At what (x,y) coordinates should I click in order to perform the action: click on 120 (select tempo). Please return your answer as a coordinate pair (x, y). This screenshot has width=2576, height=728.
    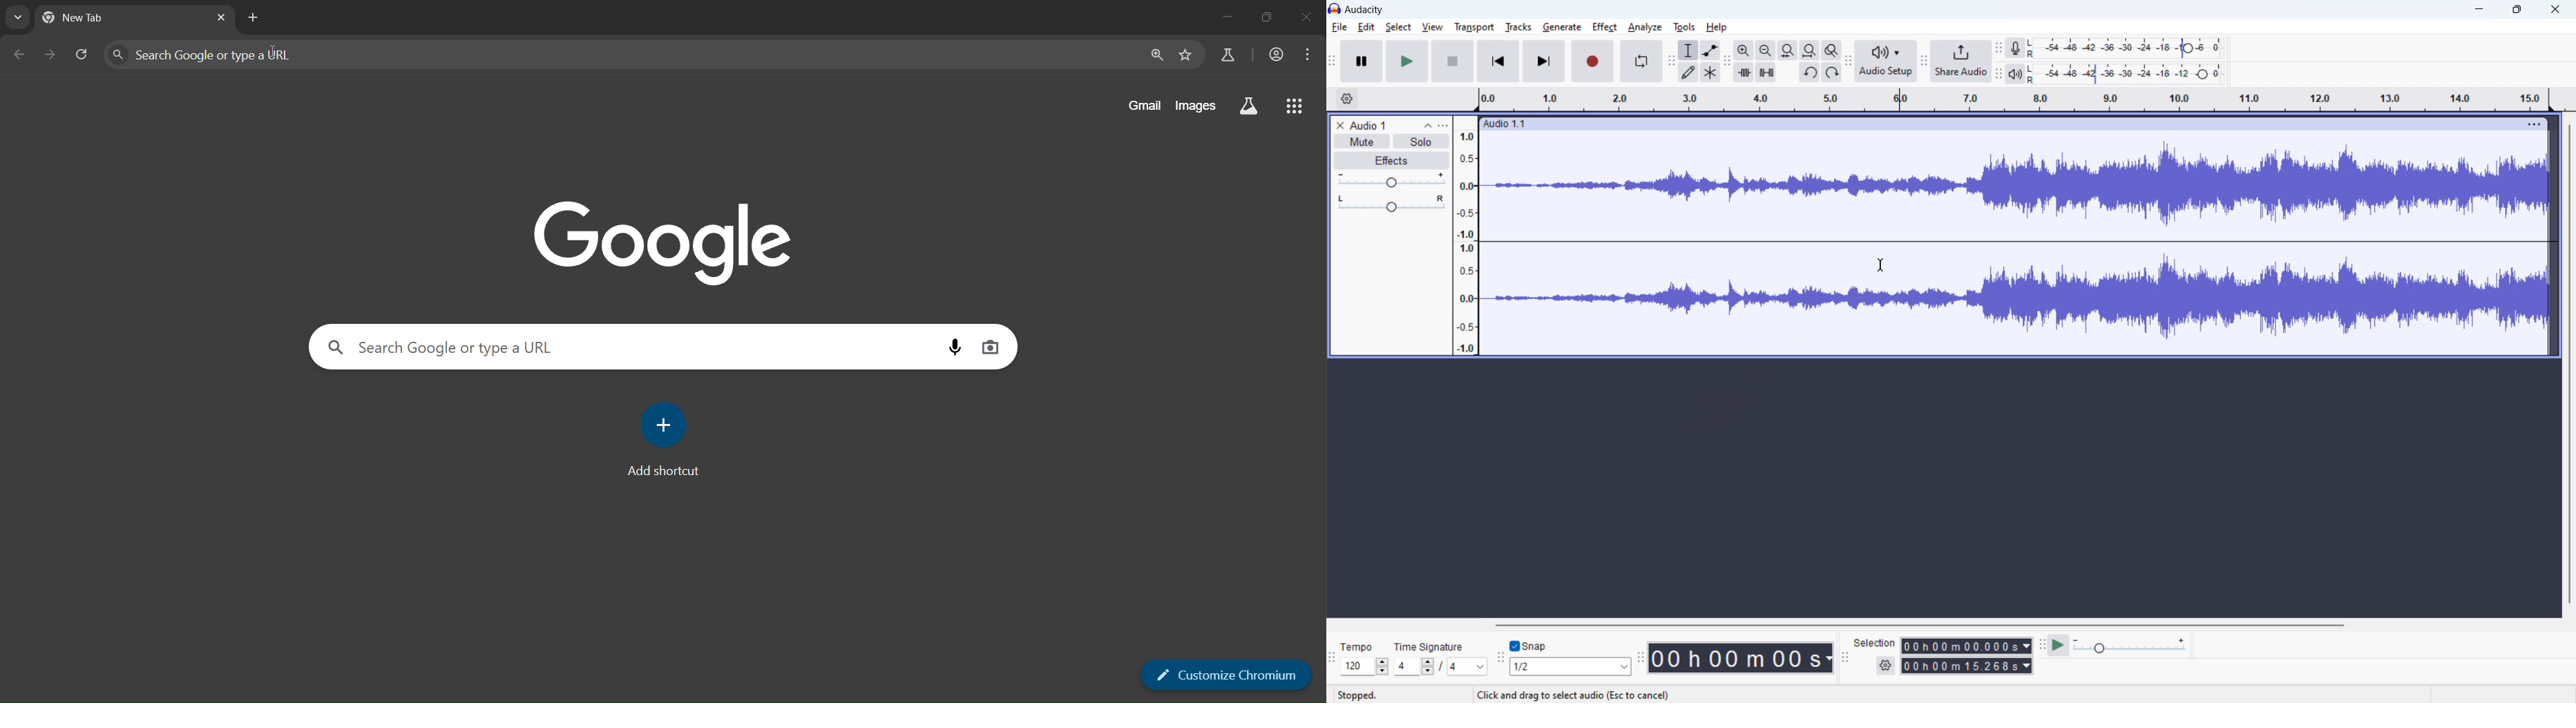
    Looking at the image, I should click on (1365, 667).